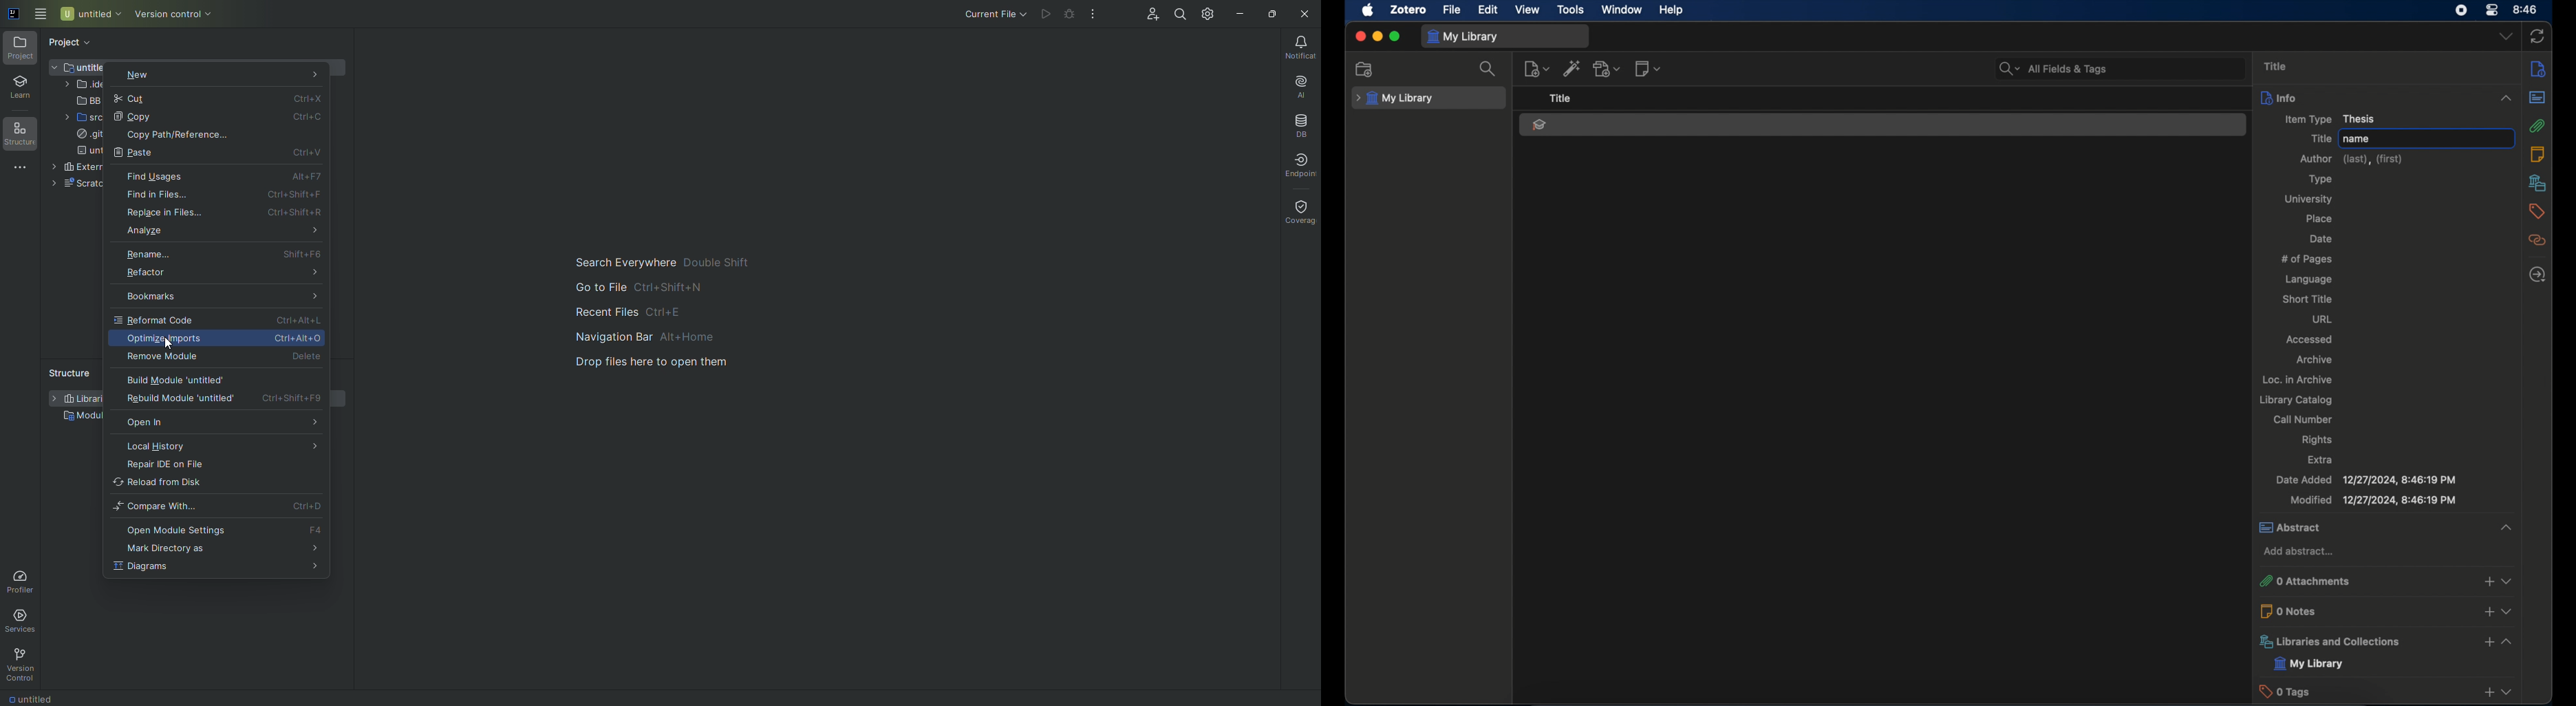 The width and height of the screenshot is (2576, 728). I want to click on 0 tags, so click(2364, 692).